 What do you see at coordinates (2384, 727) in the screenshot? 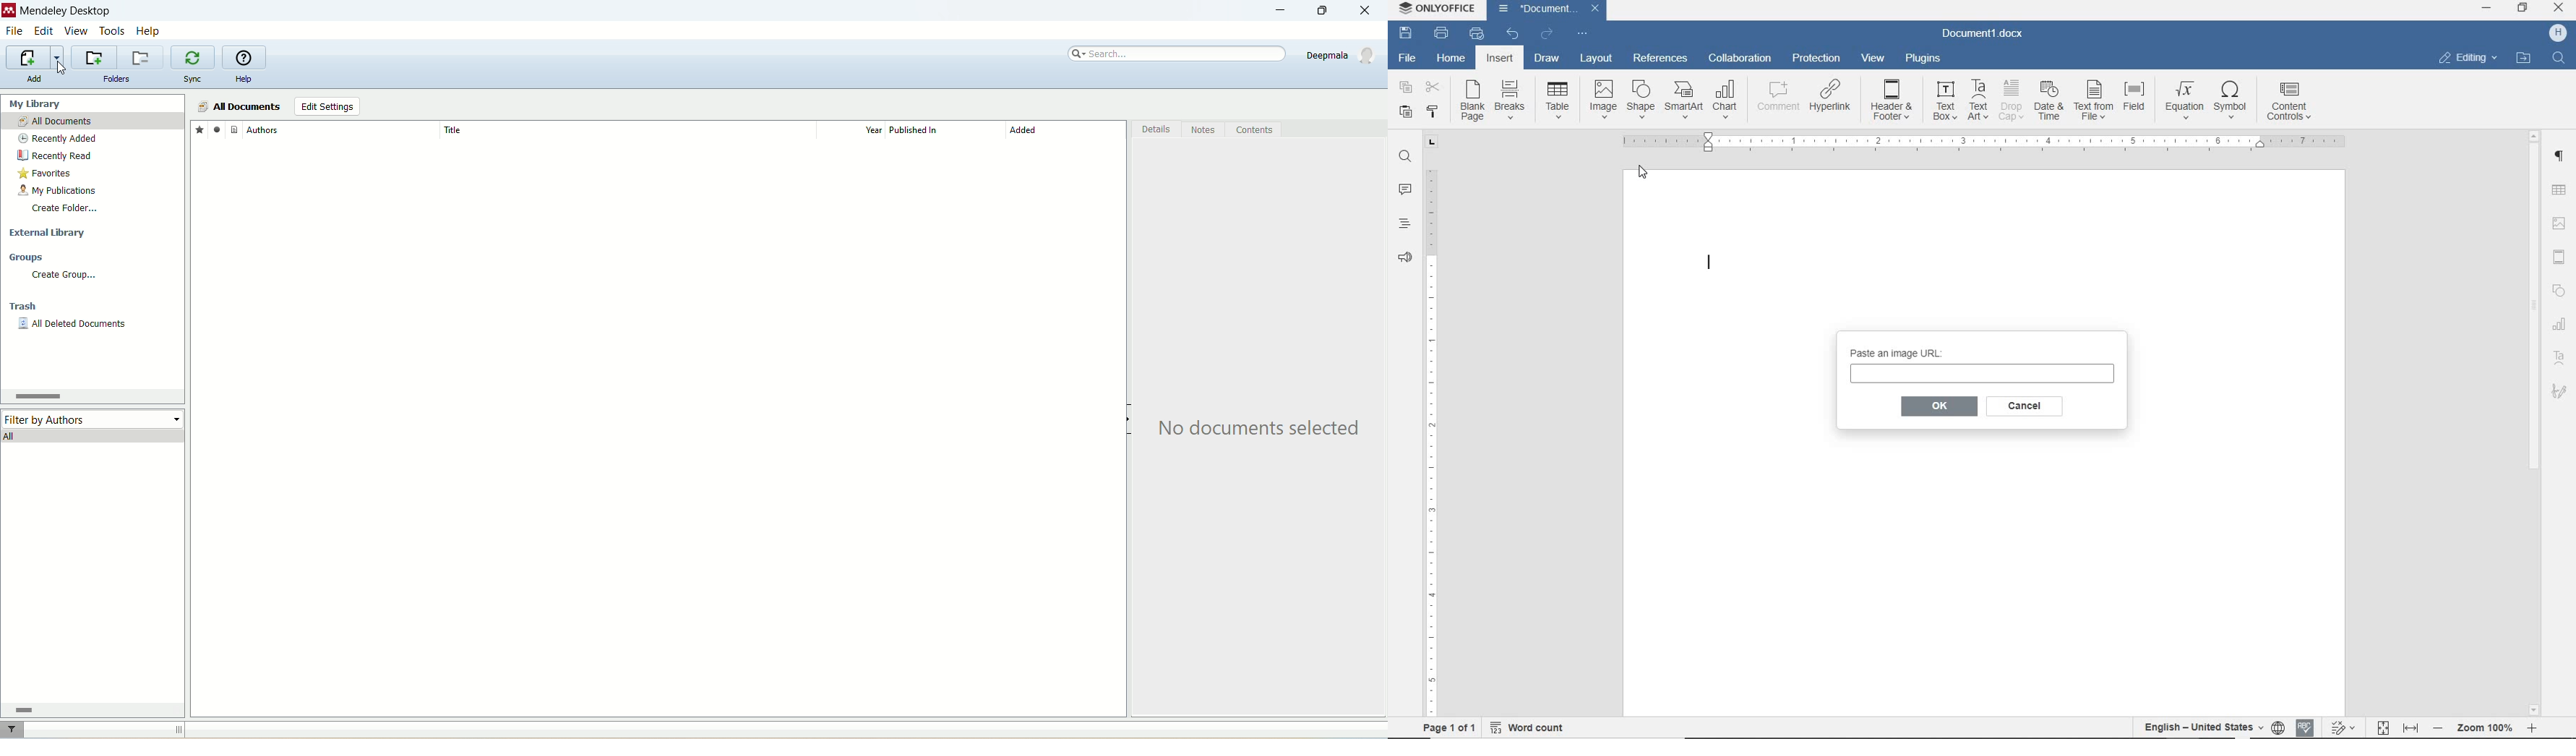
I see `fit to page` at bounding box center [2384, 727].